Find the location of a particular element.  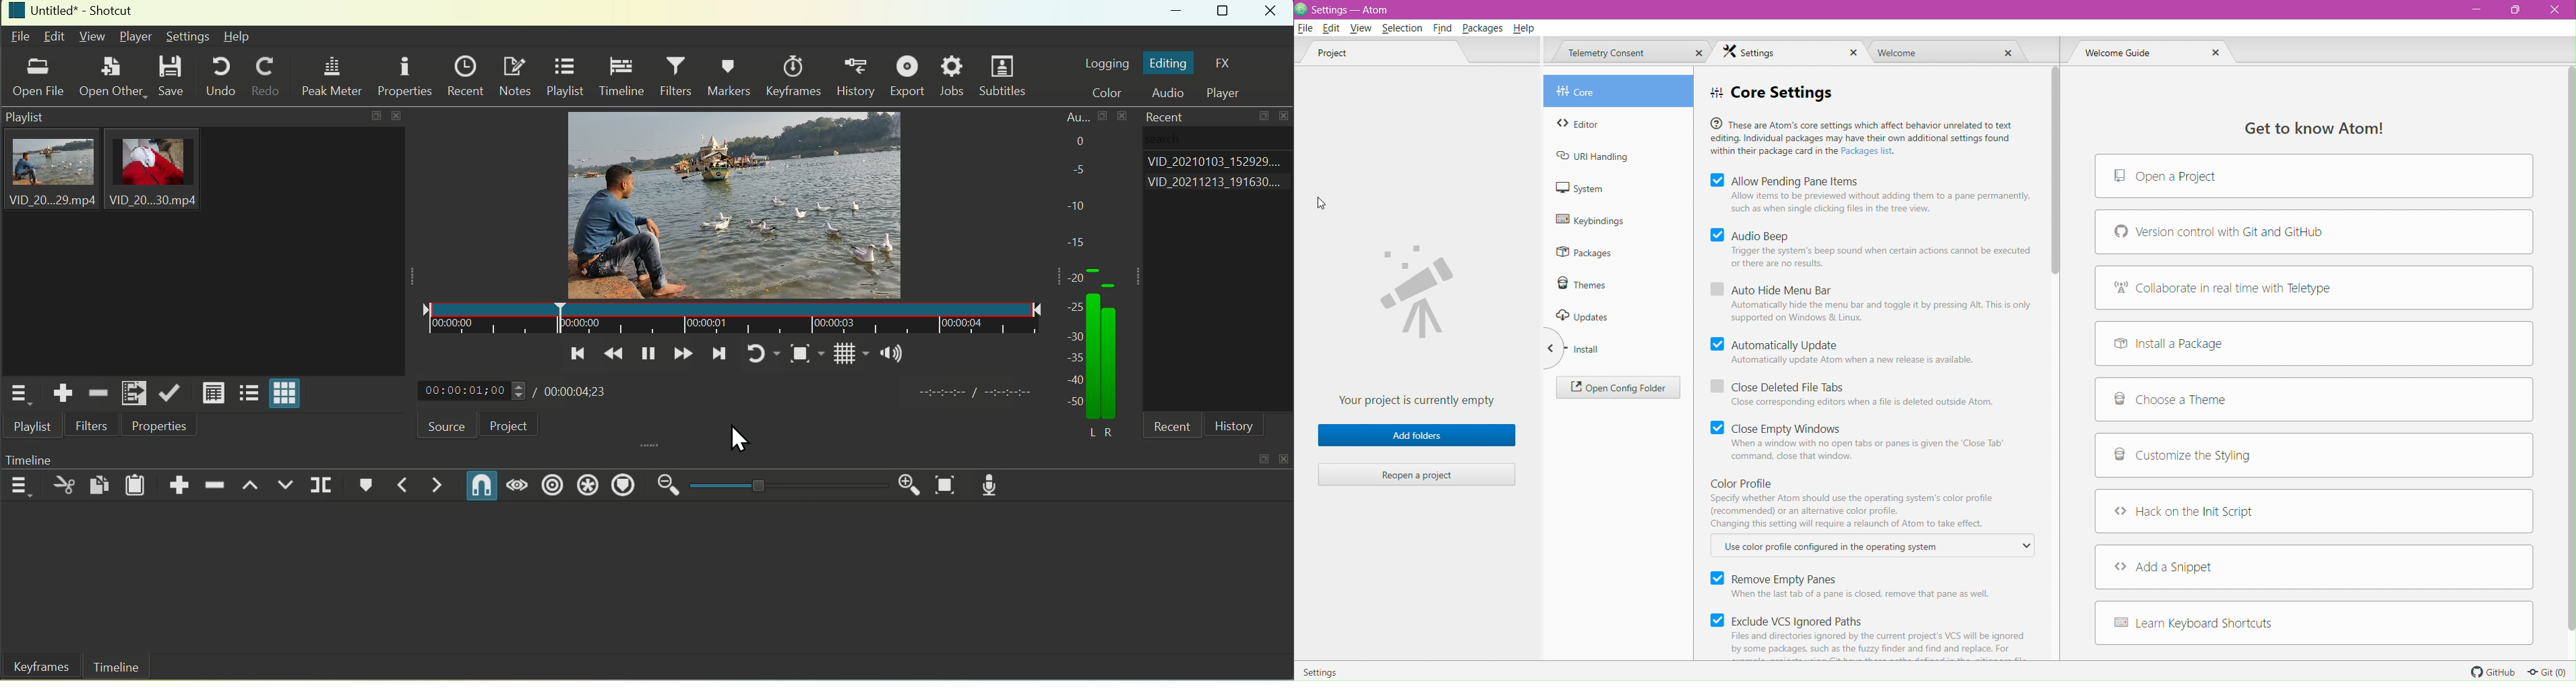

Project is located at coordinates (1350, 56).